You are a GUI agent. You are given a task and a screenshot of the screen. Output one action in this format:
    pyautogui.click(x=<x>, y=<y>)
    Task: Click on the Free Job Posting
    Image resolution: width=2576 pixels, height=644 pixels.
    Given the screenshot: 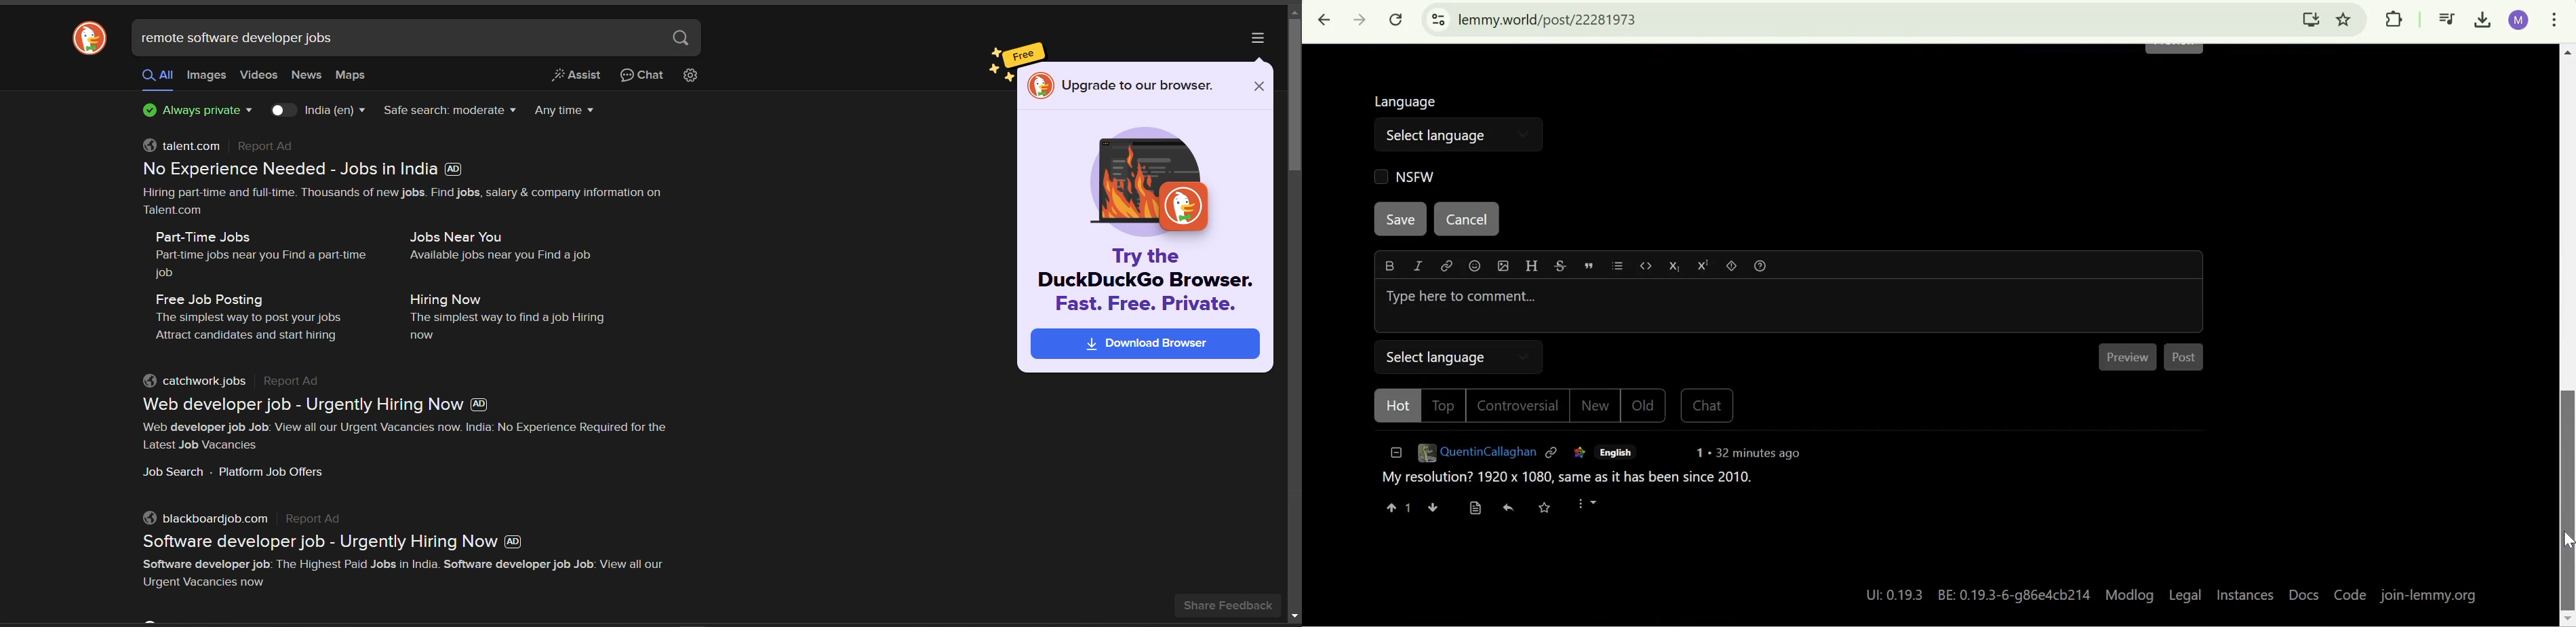 What is the action you would take?
    pyautogui.click(x=221, y=299)
    